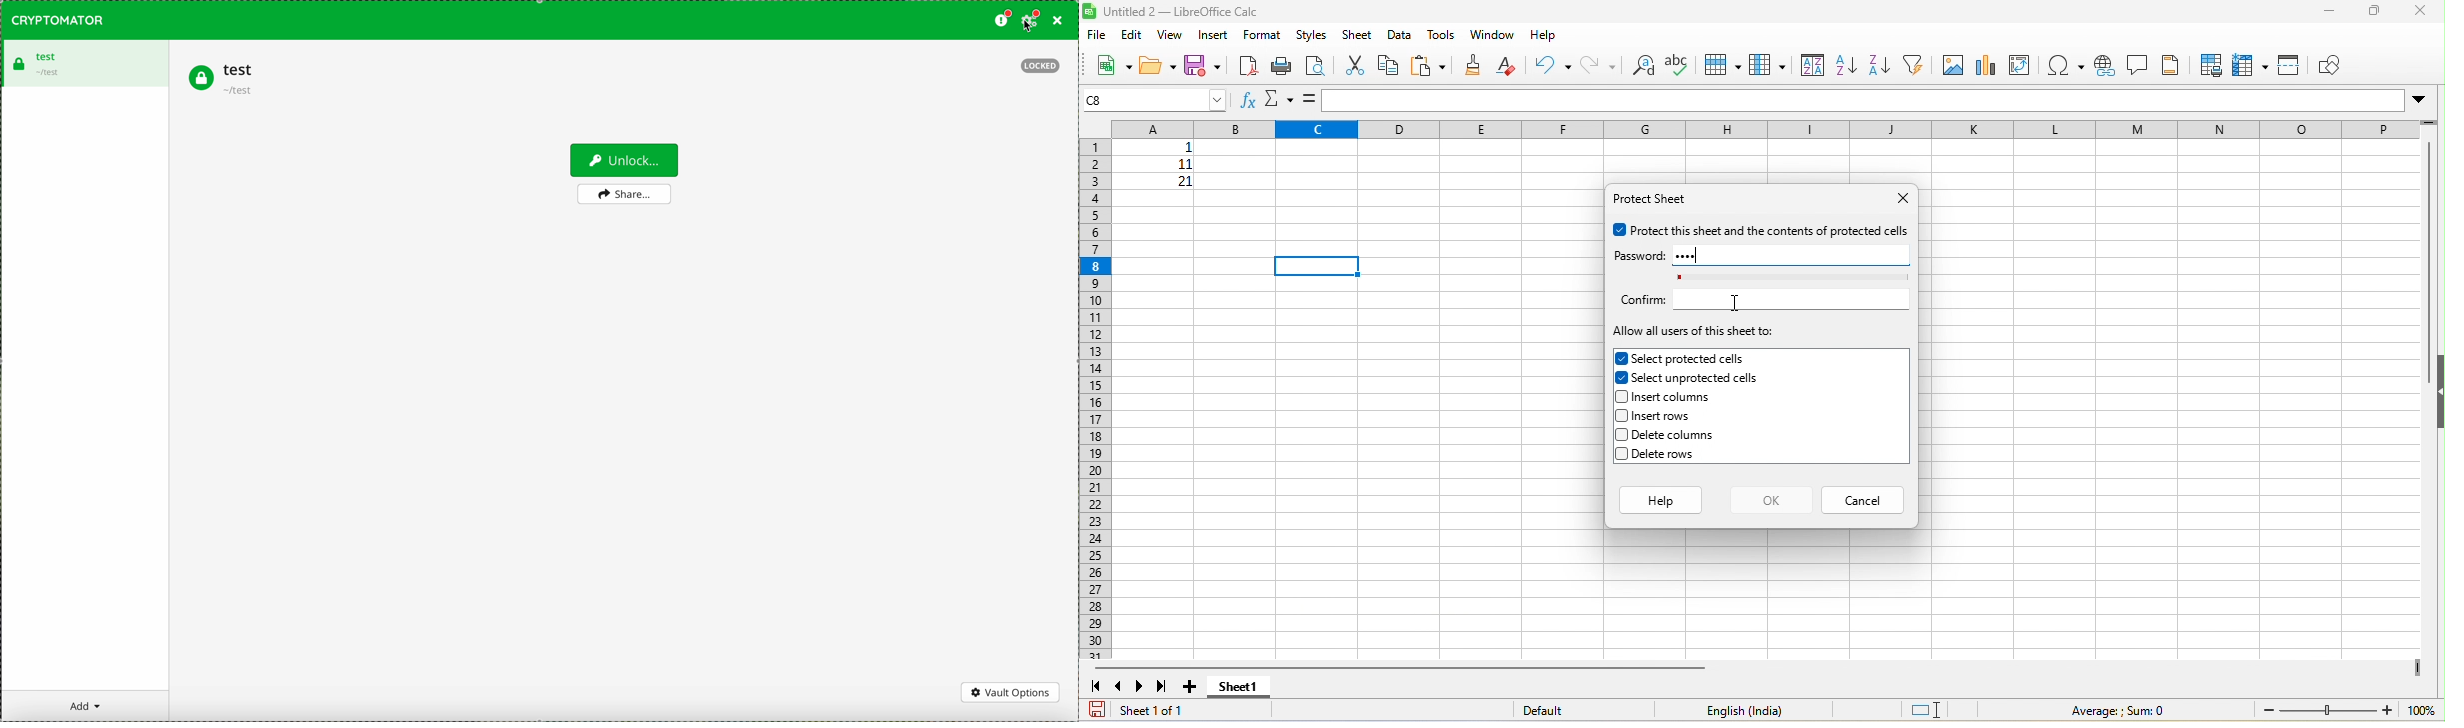 The width and height of the screenshot is (2464, 728). Describe the element at coordinates (2332, 12) in the screenshot. I see `minimize` at that location.